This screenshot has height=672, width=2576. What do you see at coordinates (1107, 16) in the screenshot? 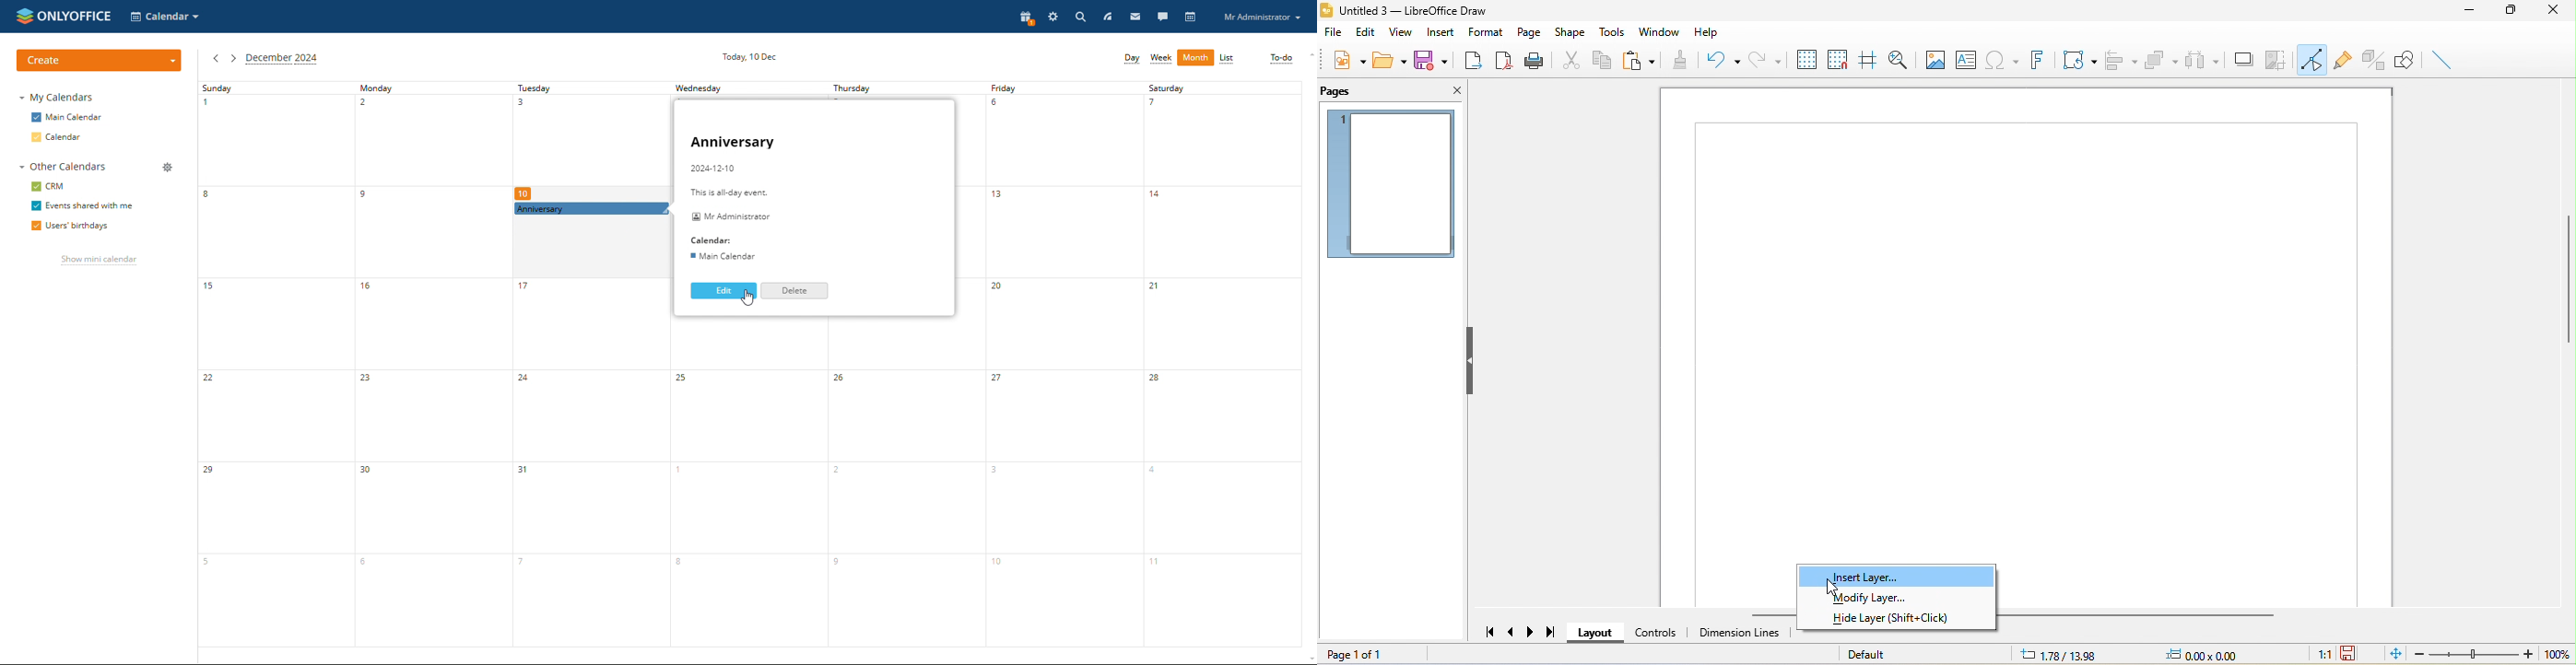
I see `feed` at bounding box center [1107, 16].